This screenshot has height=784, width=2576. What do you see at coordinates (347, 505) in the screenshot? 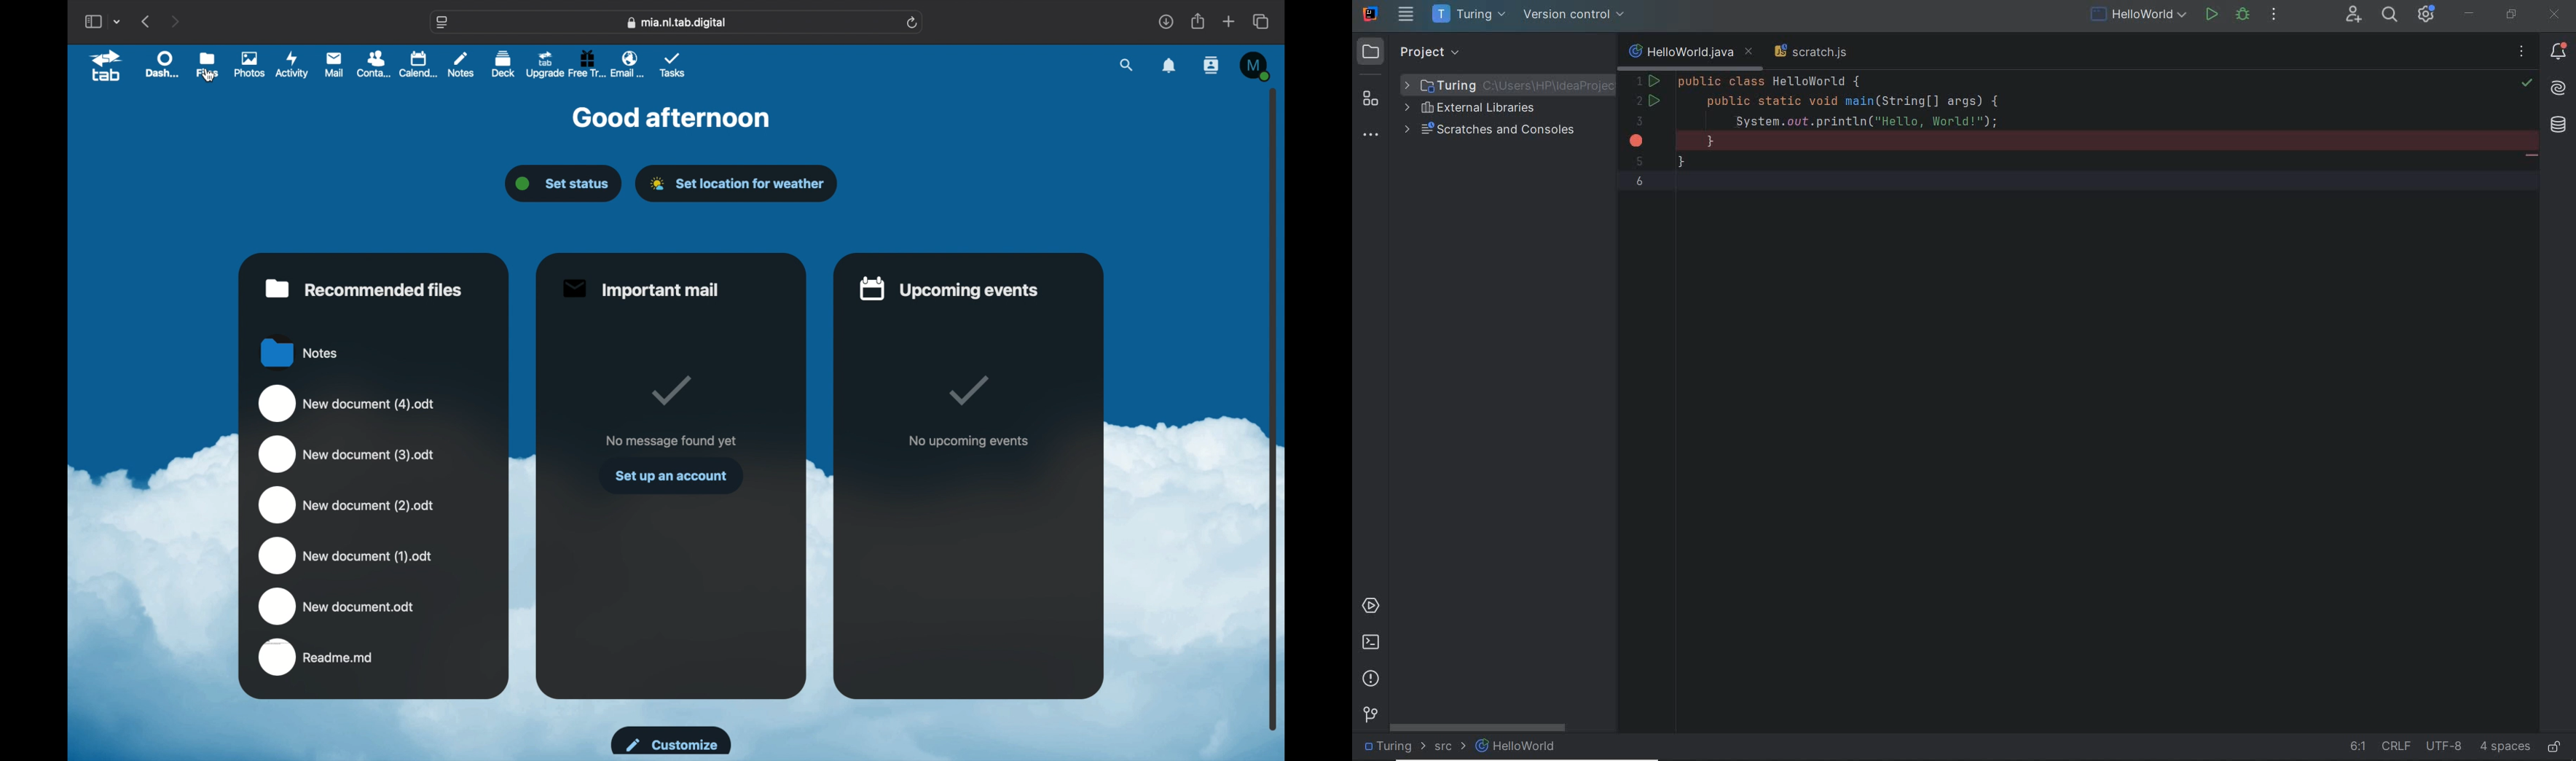
I see `new document` at bounding box center [347, 505].